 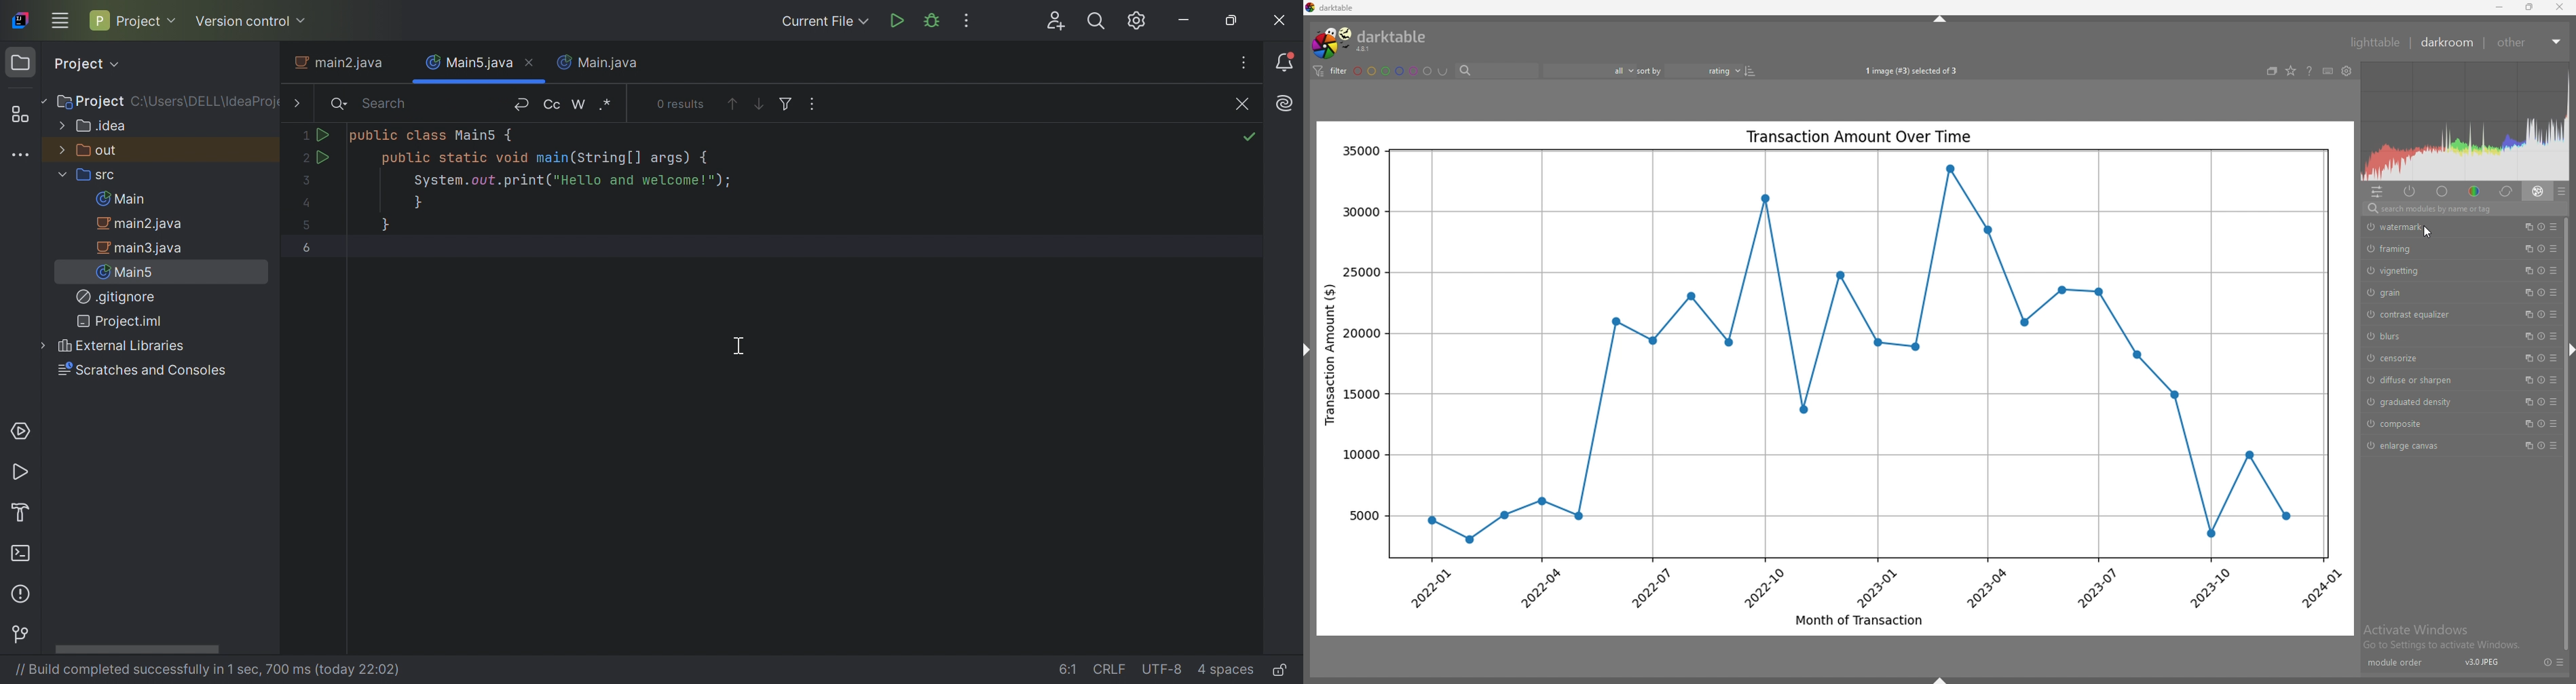 I want to click on diffuse or sharpen, so click(x=2435, y=379).